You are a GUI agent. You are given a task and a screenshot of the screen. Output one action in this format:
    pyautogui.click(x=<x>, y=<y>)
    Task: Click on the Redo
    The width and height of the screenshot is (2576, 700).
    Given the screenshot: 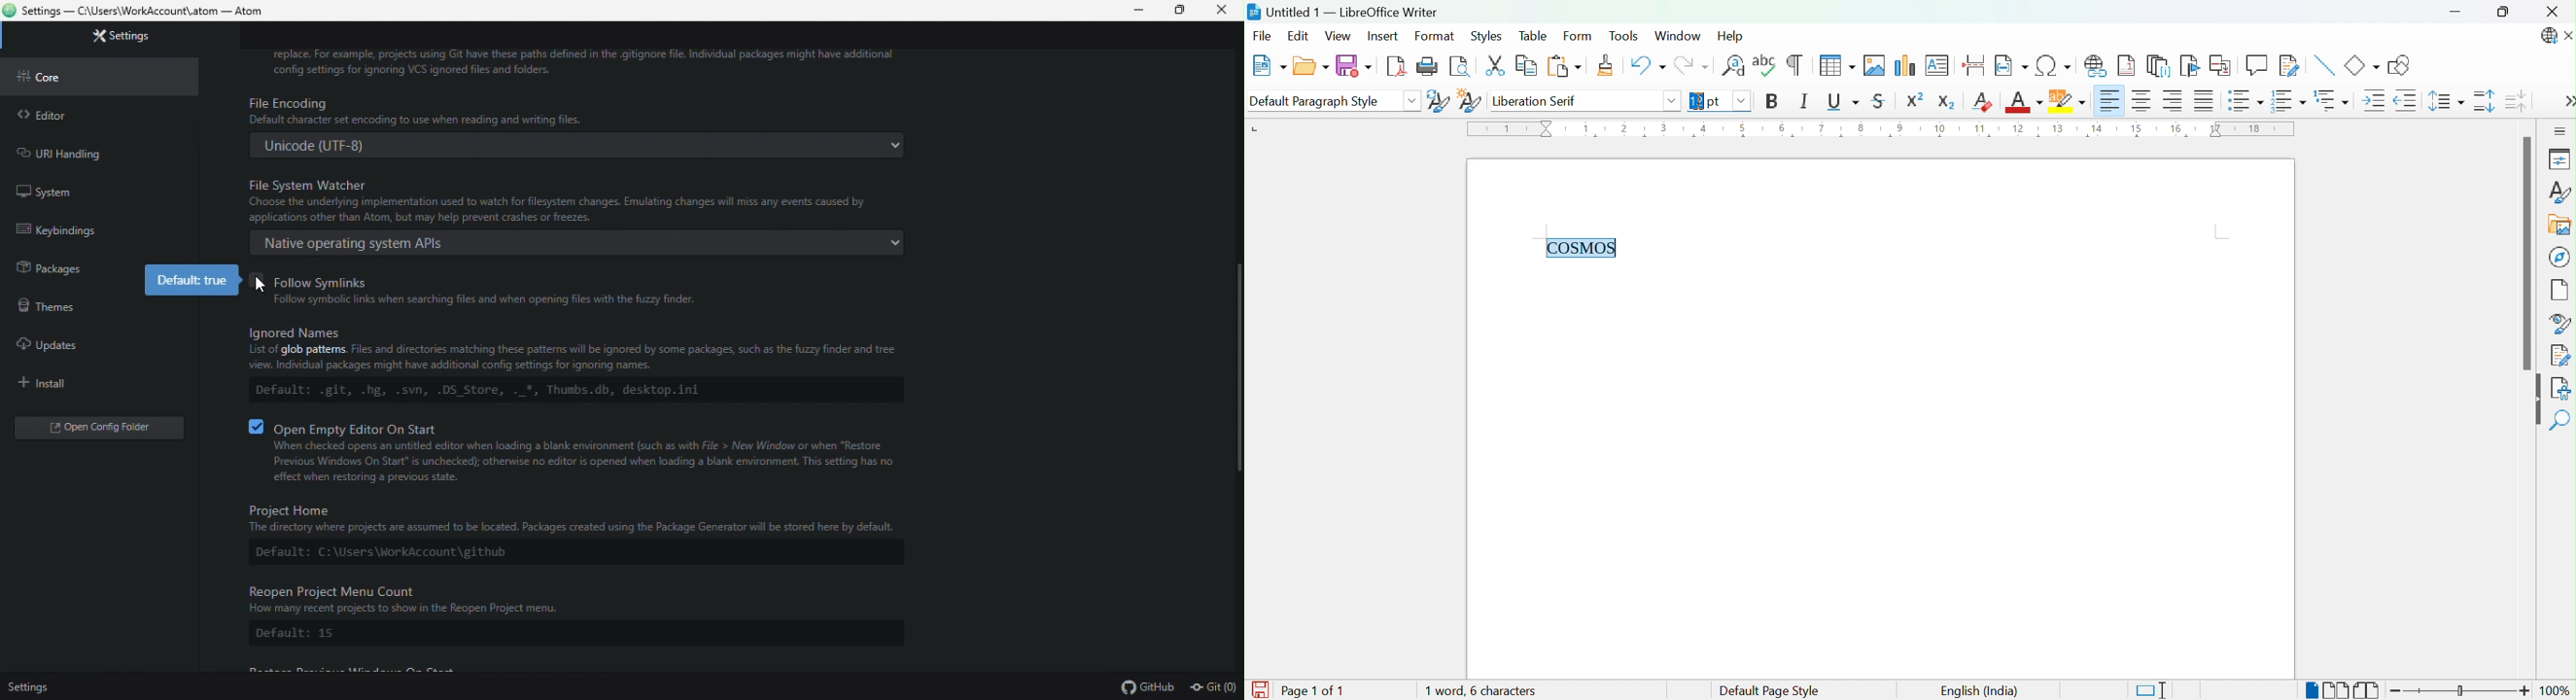 What is the action you would take?
    pyautogui.click(x=1696, y=68)
    